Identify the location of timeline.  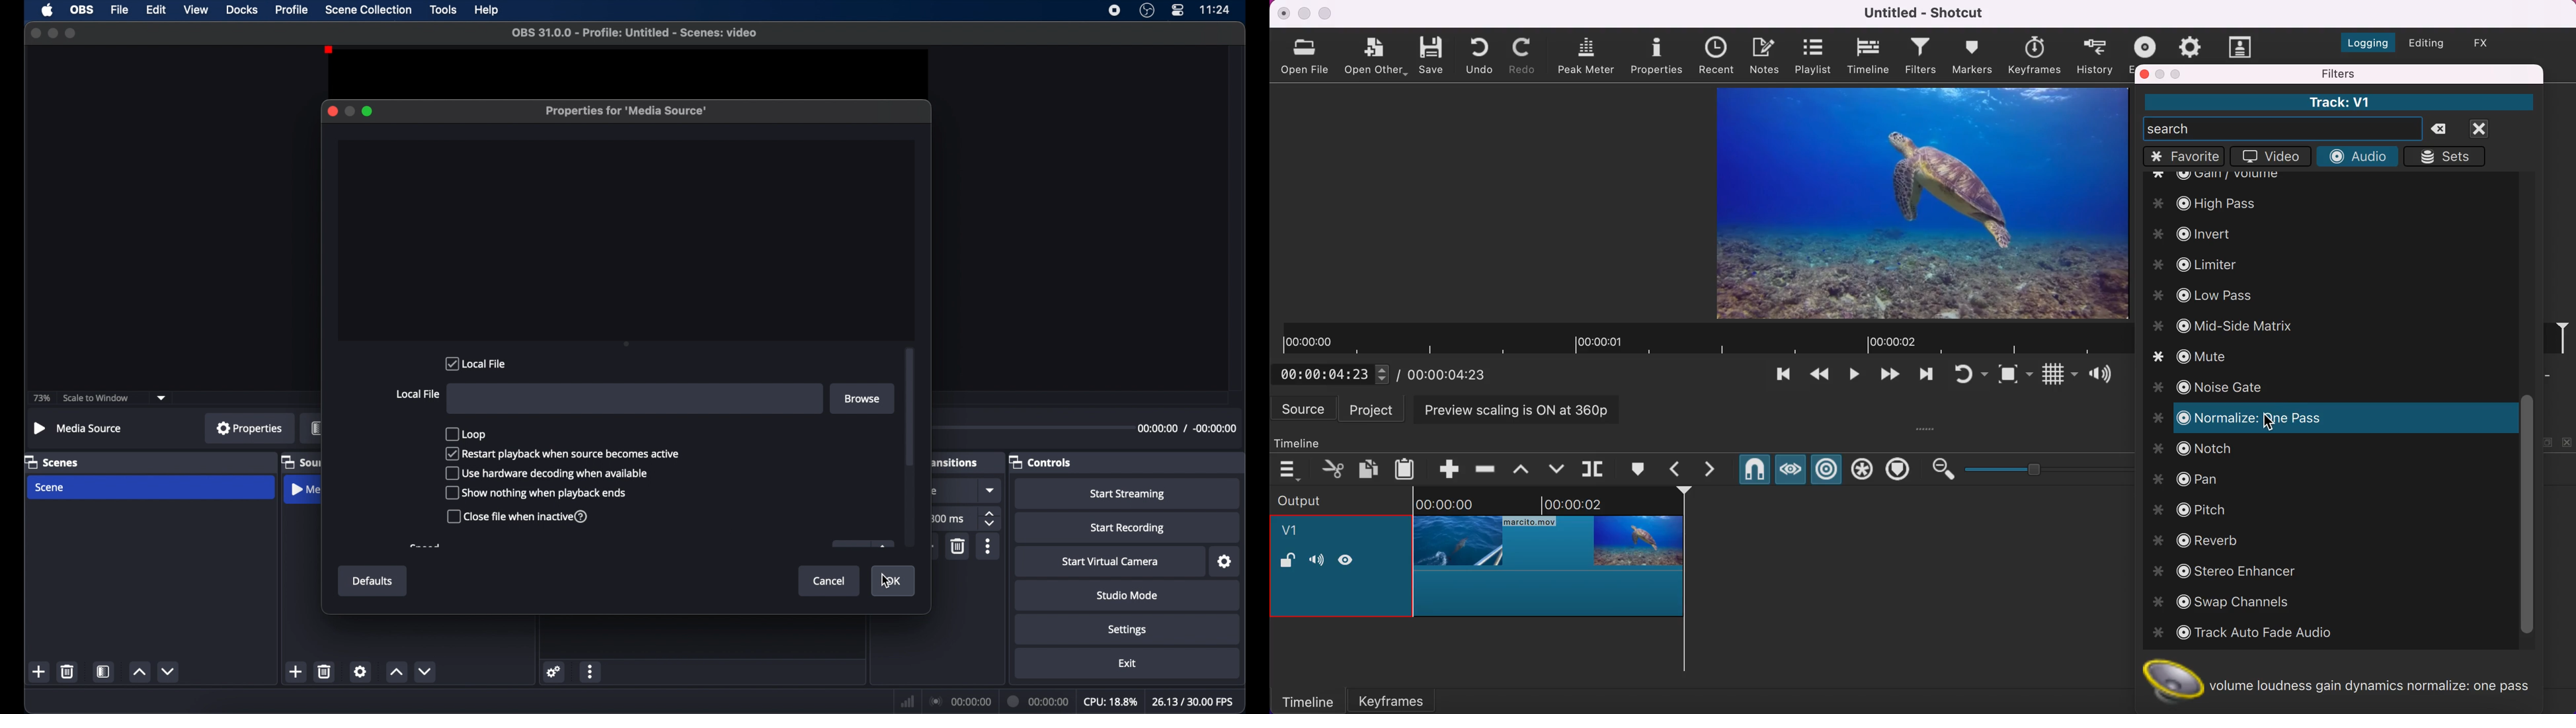
(1870, 56).